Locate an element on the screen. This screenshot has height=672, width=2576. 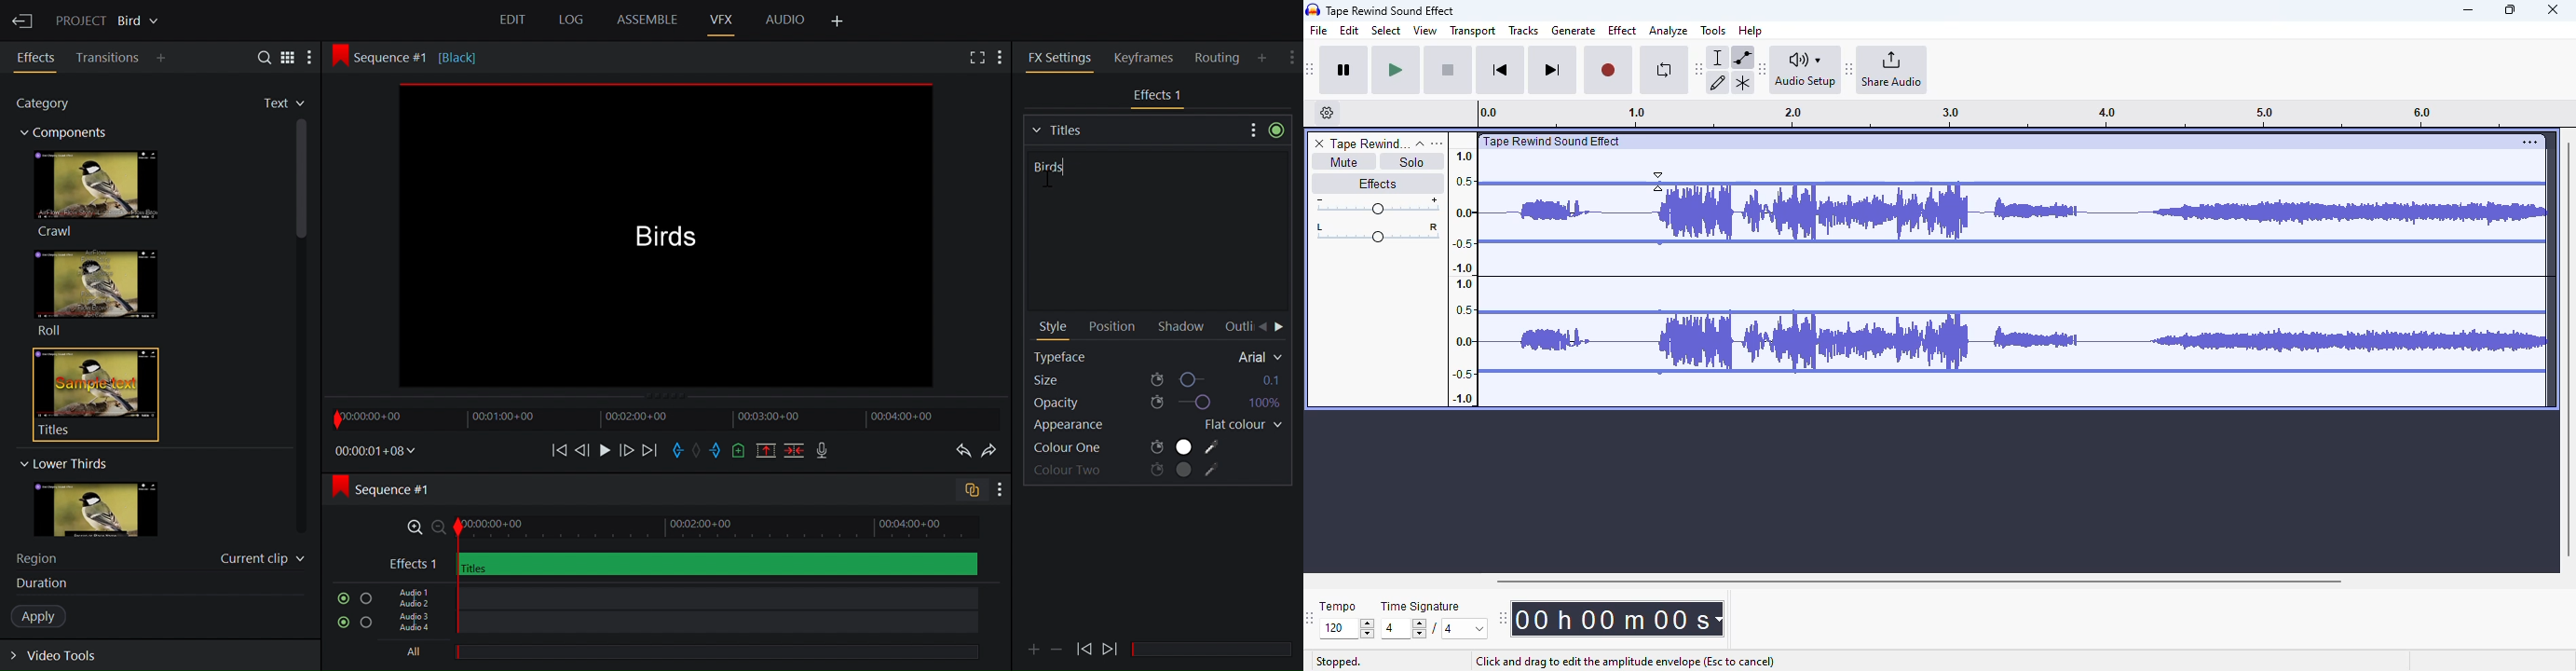
select is located at coordinates (1386, 30).